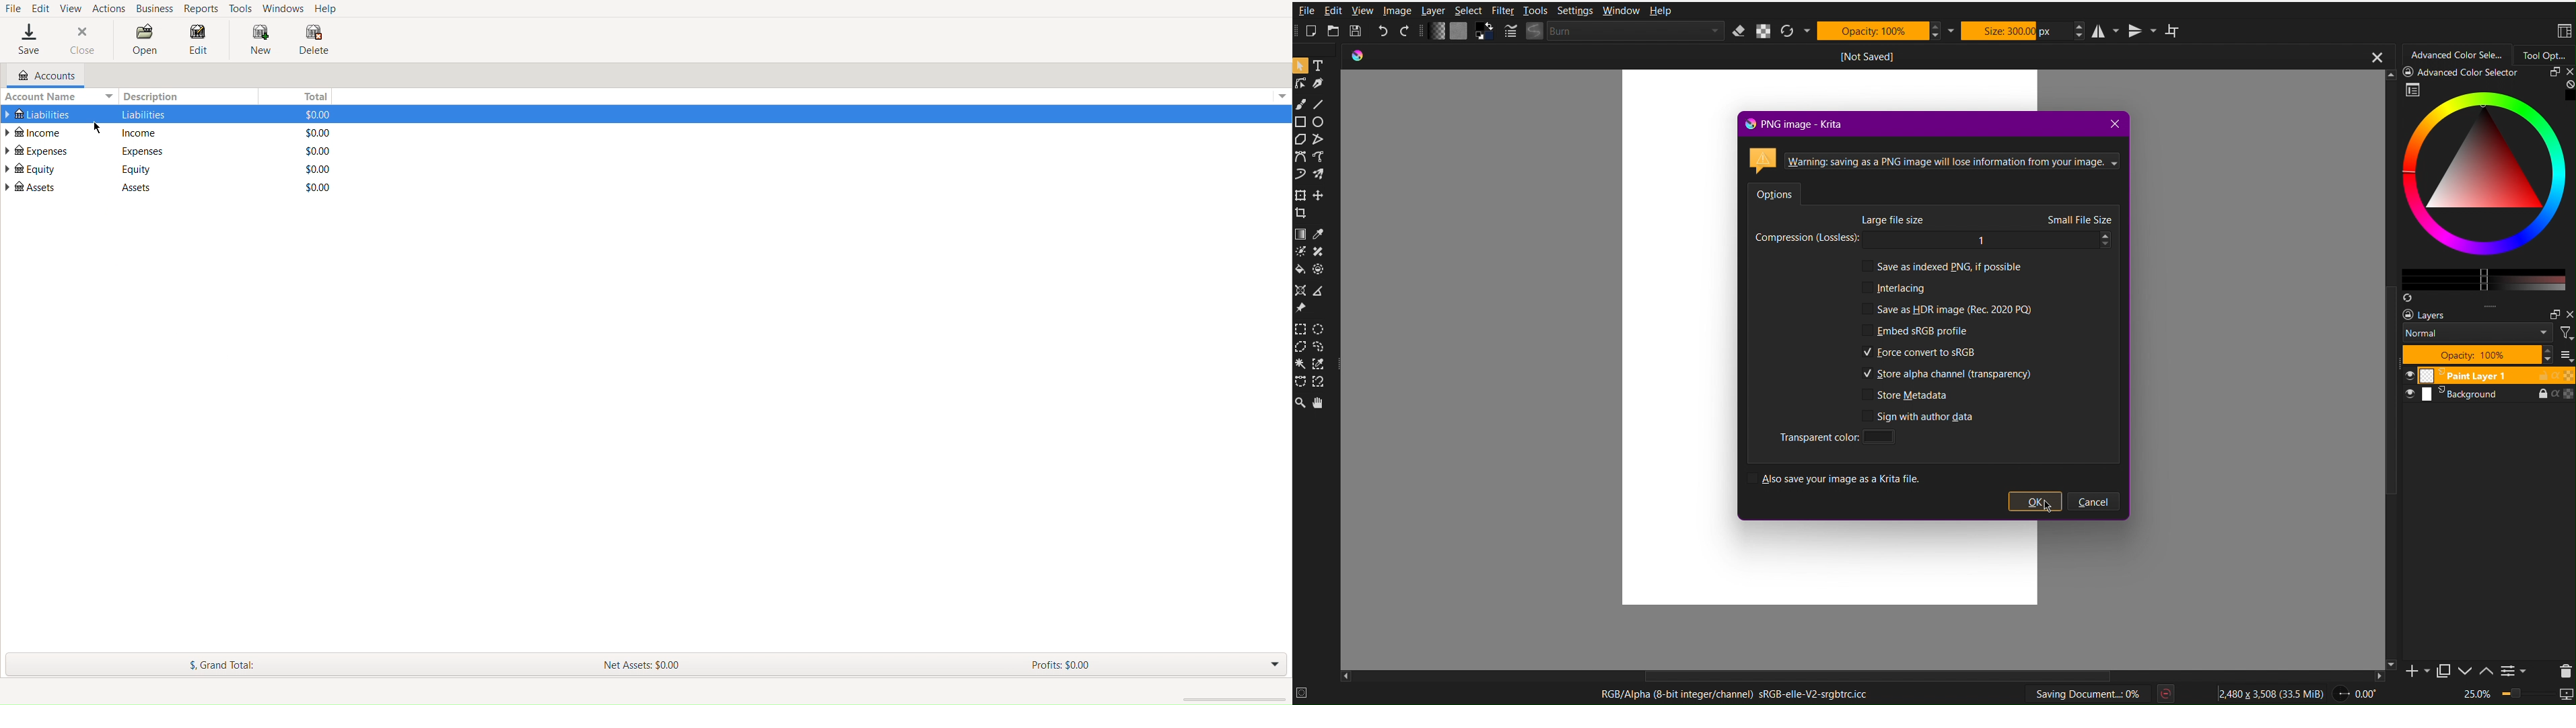 The width and height of the screenshot is (2576, 728). Describe the element at coordinates (12, 9) in the screenshot. I see `File` at that location.